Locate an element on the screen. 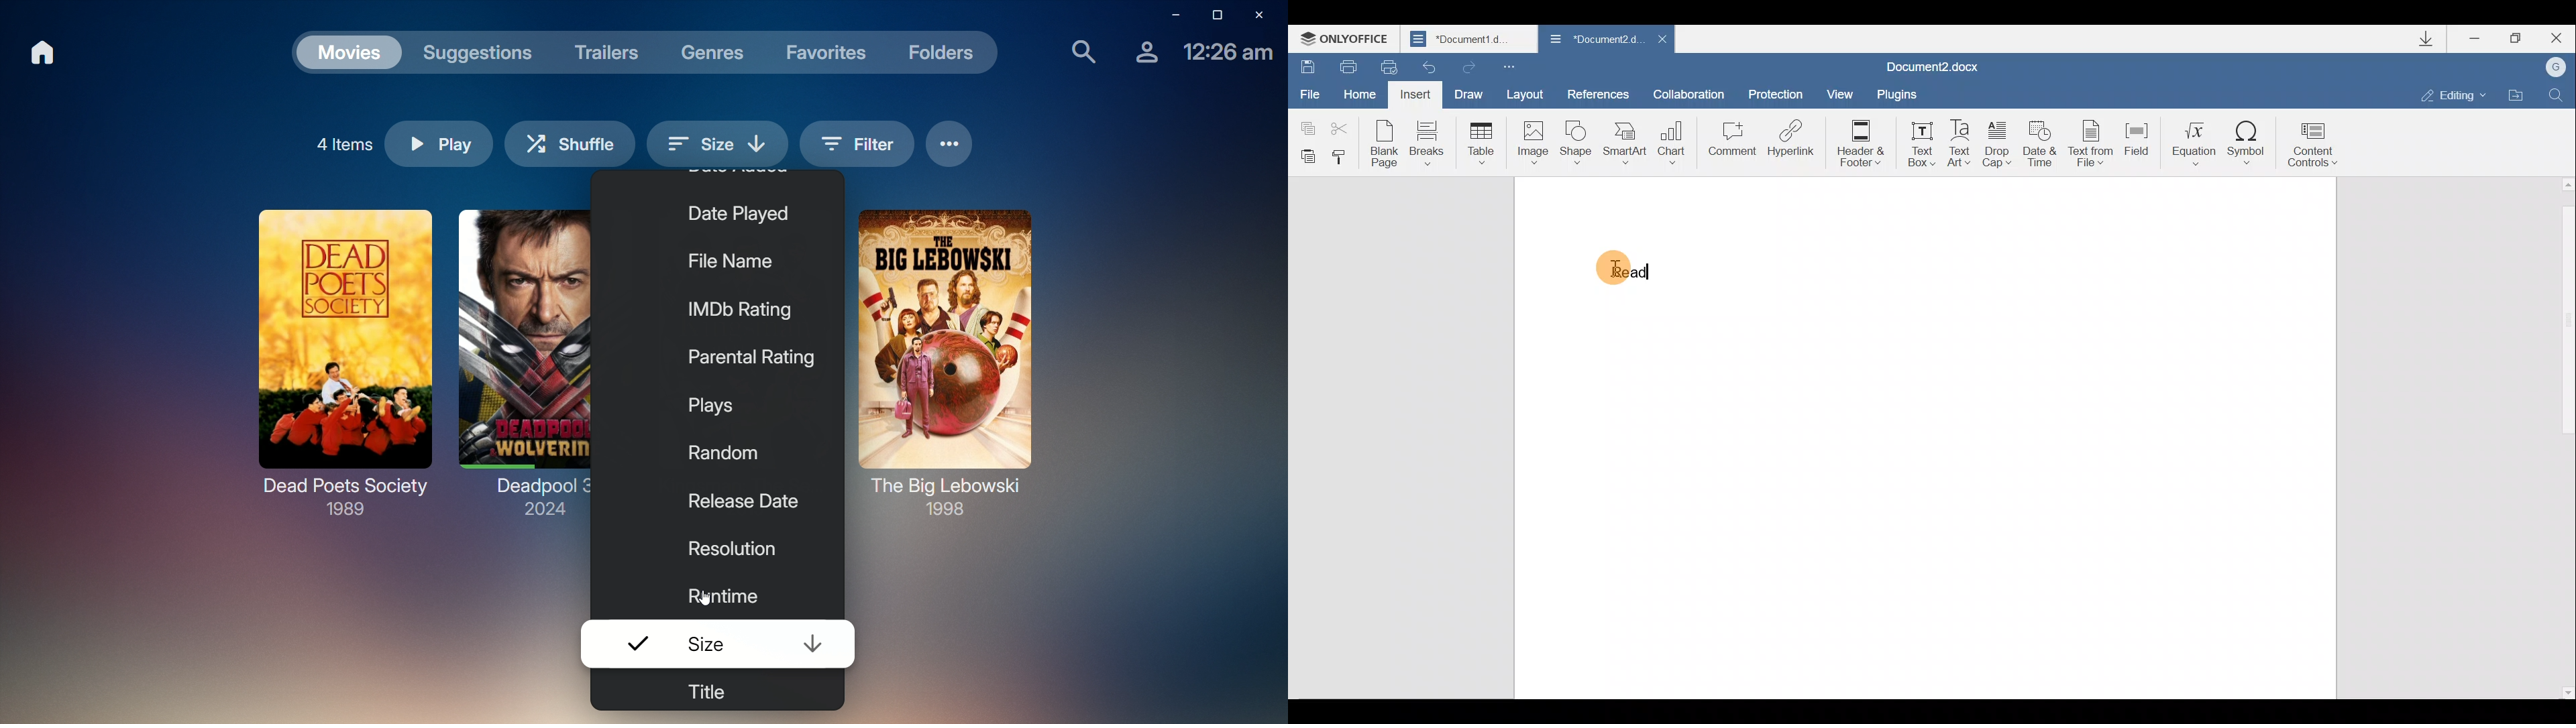 This screenshot has width=2576, height=728. Editing is located at coordinates (2458, 95).